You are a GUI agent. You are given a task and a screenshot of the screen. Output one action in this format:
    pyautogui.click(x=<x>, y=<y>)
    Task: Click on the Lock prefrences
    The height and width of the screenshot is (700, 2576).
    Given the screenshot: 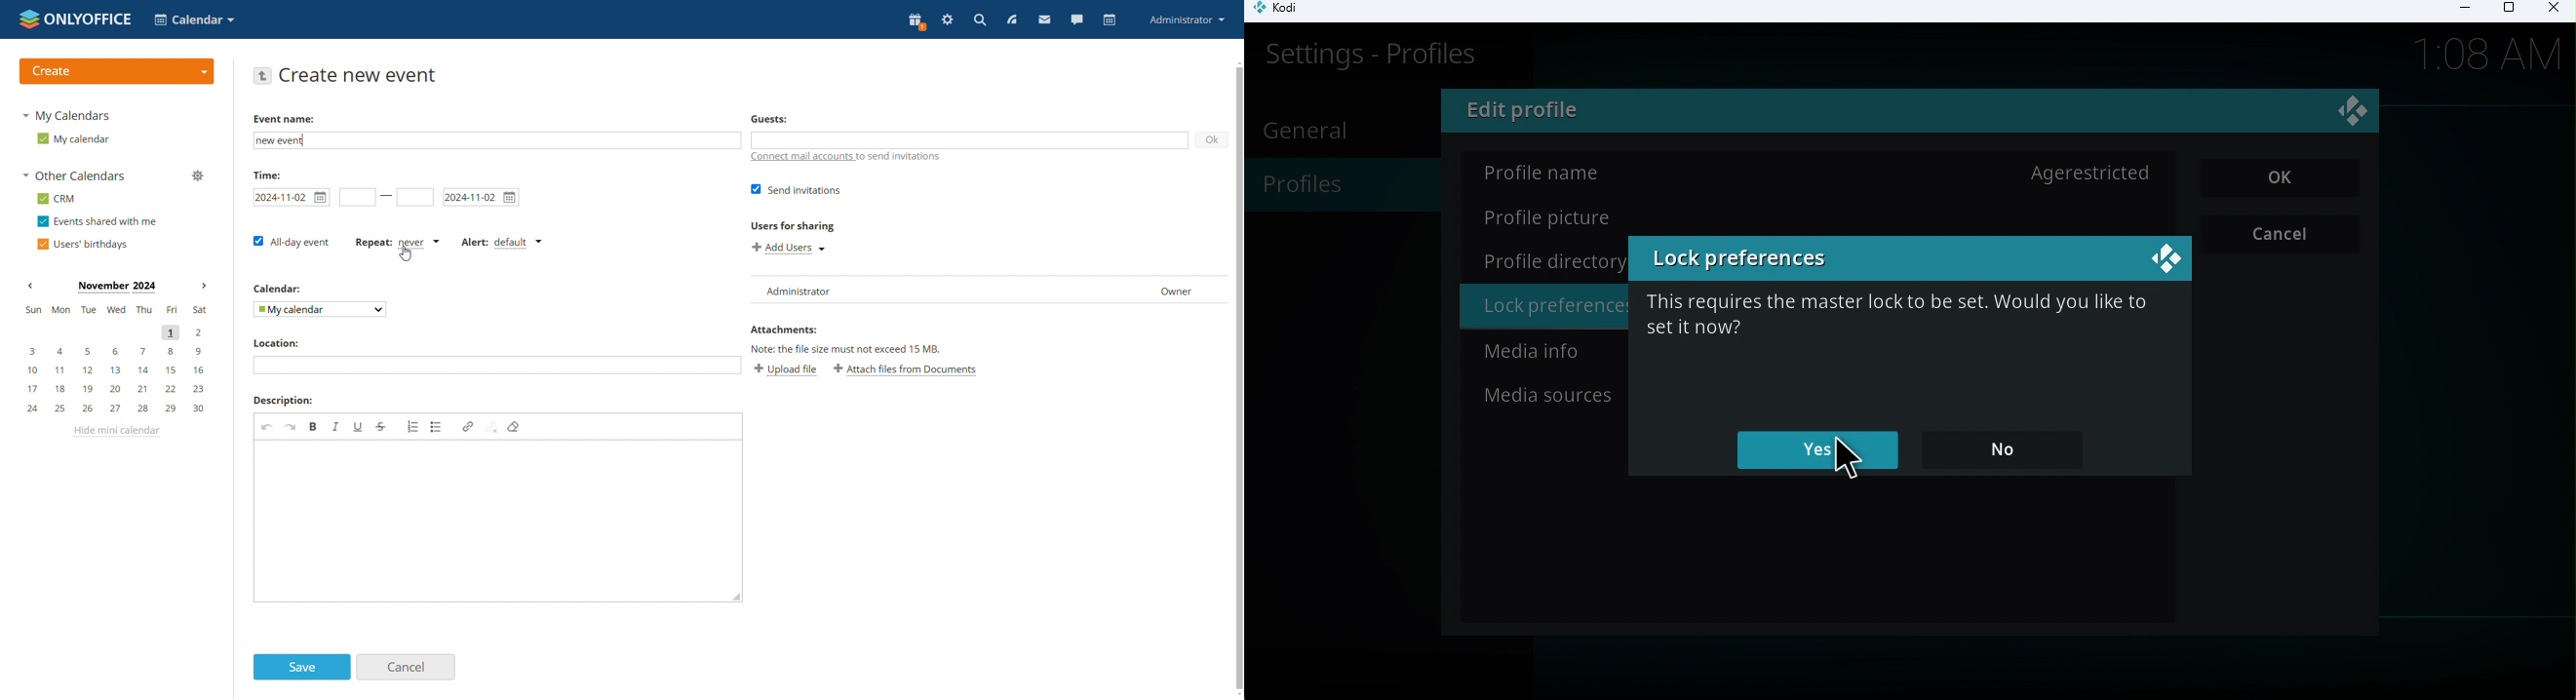 What is the action you would take?
    pyautogui.click(x=1745, y=261)
    